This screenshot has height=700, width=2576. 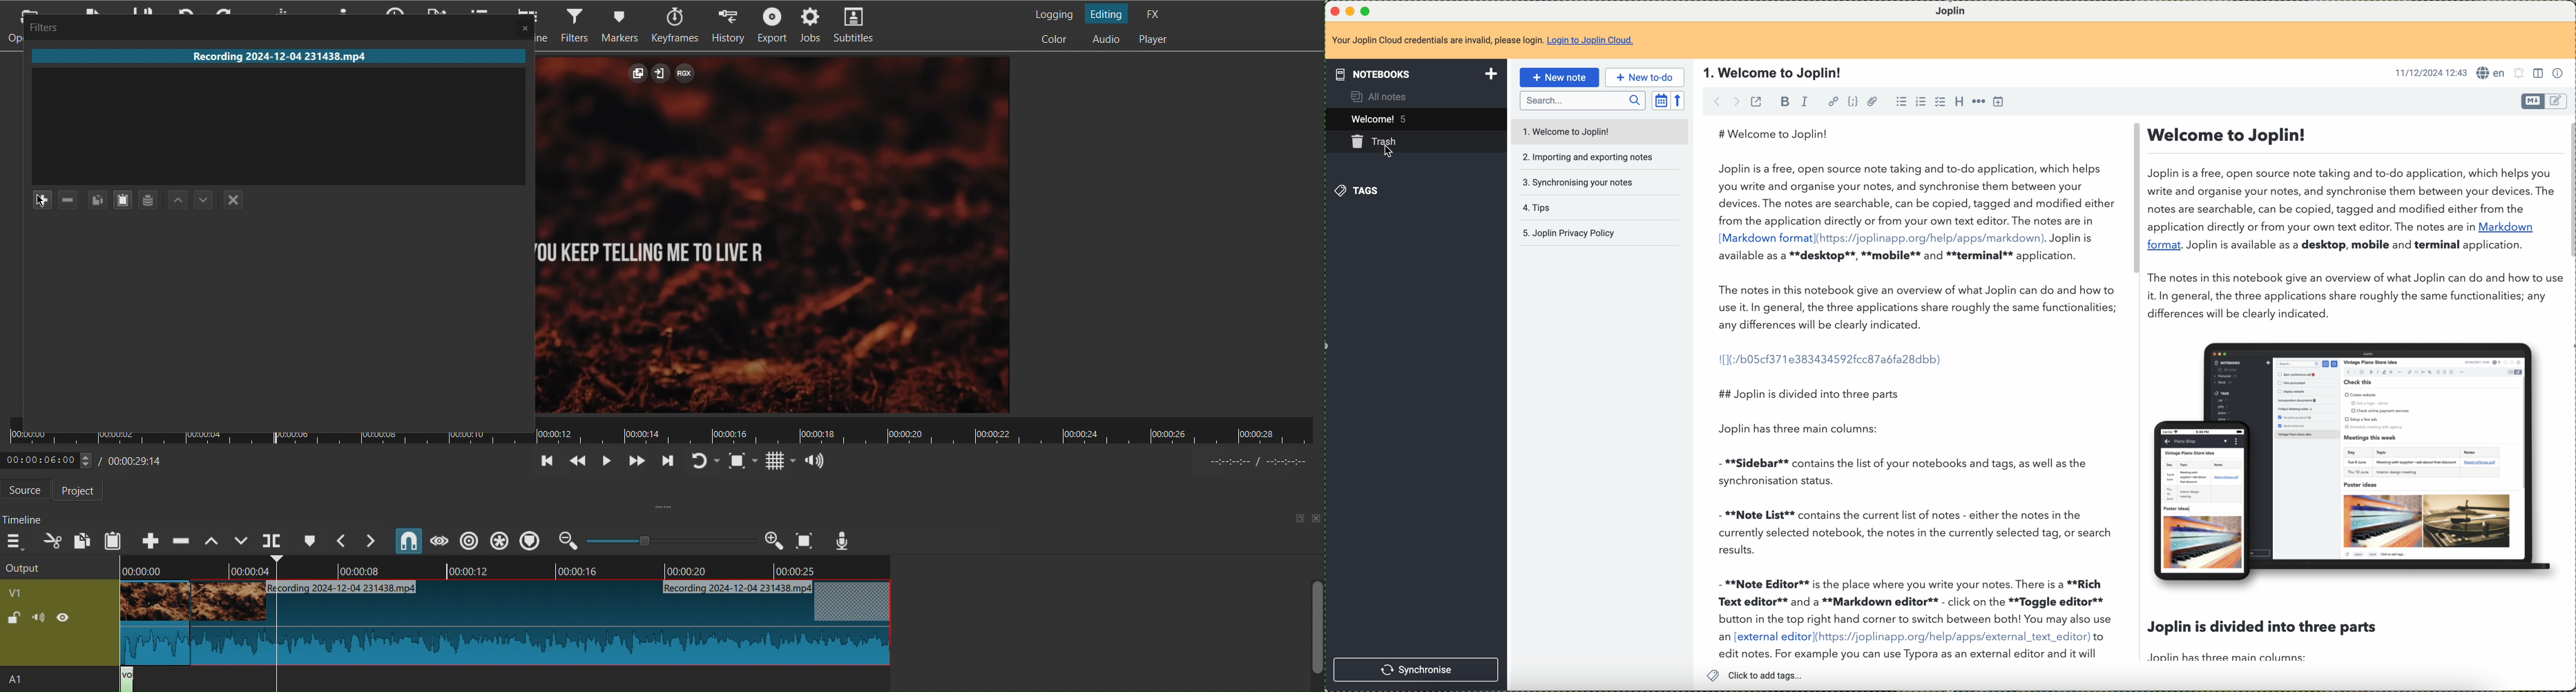 What do you see at coordinates (1719, 101) in the screenshot?
I see `back` at bounding box center [1719, 101].